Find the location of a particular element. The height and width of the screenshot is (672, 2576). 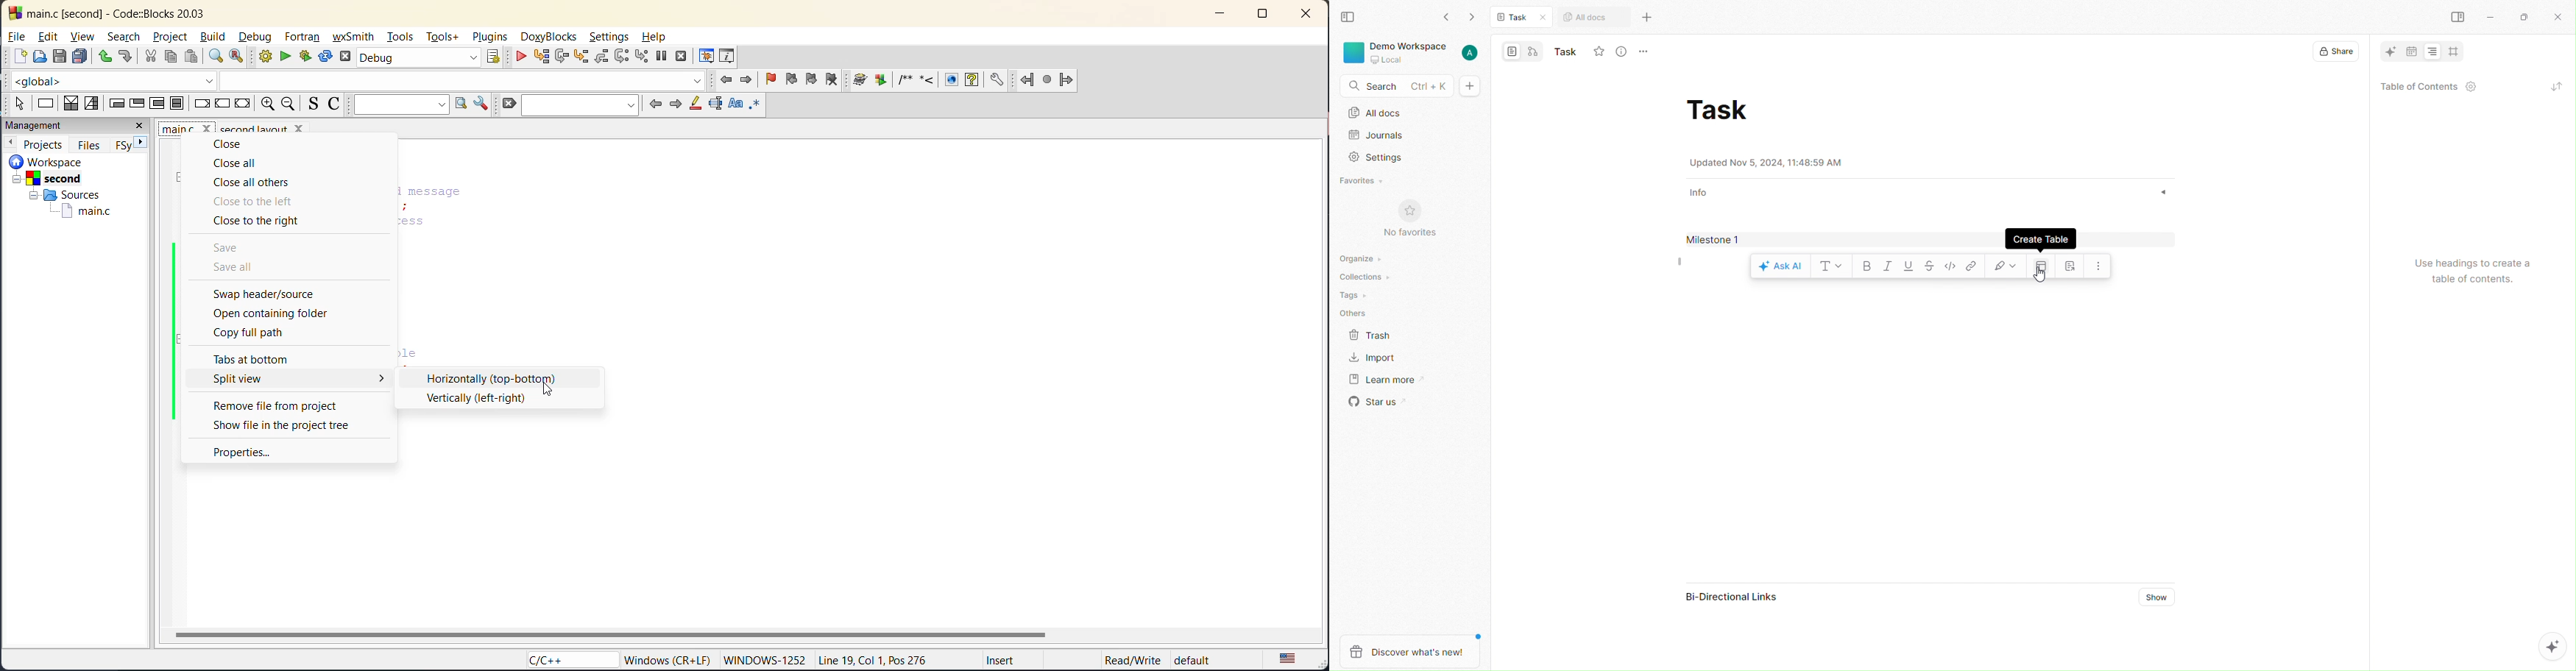

Line 19, Col 1, Pos 276 is located at coordinates (879, 661).